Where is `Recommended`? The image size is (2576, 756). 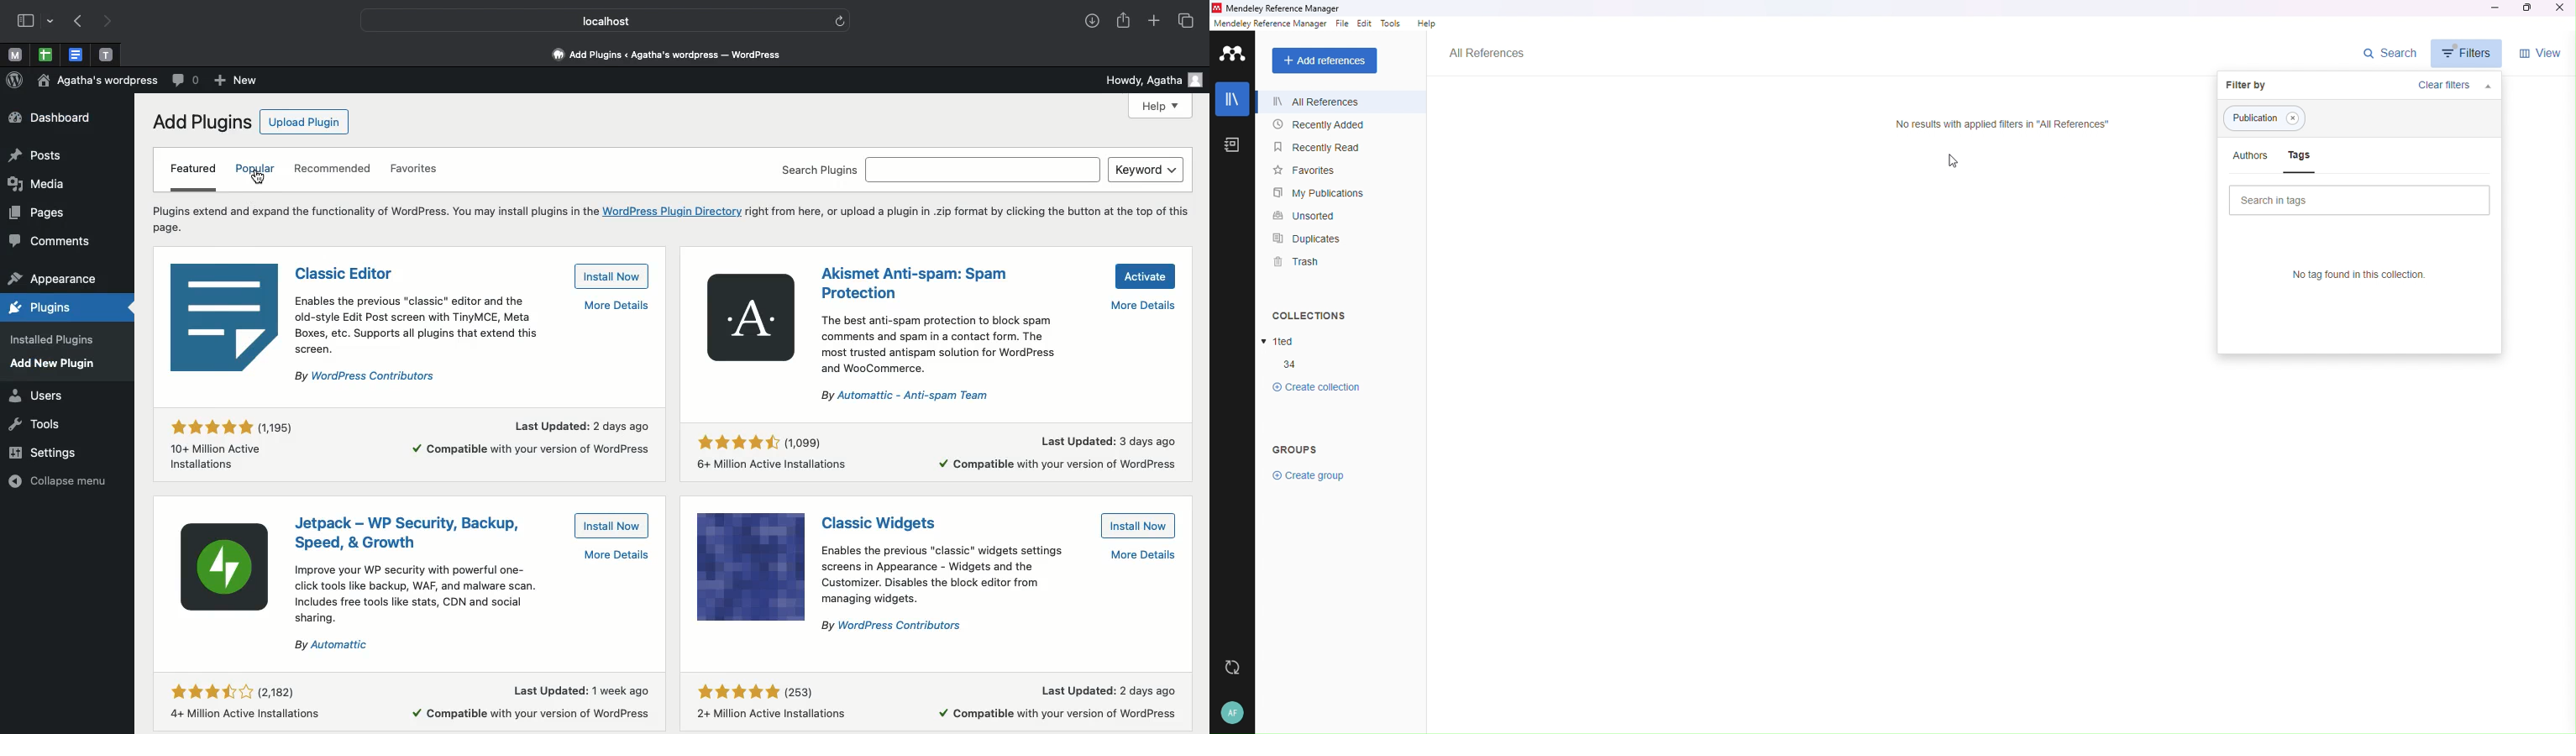
Recommended is located at coordinates (335, 170).